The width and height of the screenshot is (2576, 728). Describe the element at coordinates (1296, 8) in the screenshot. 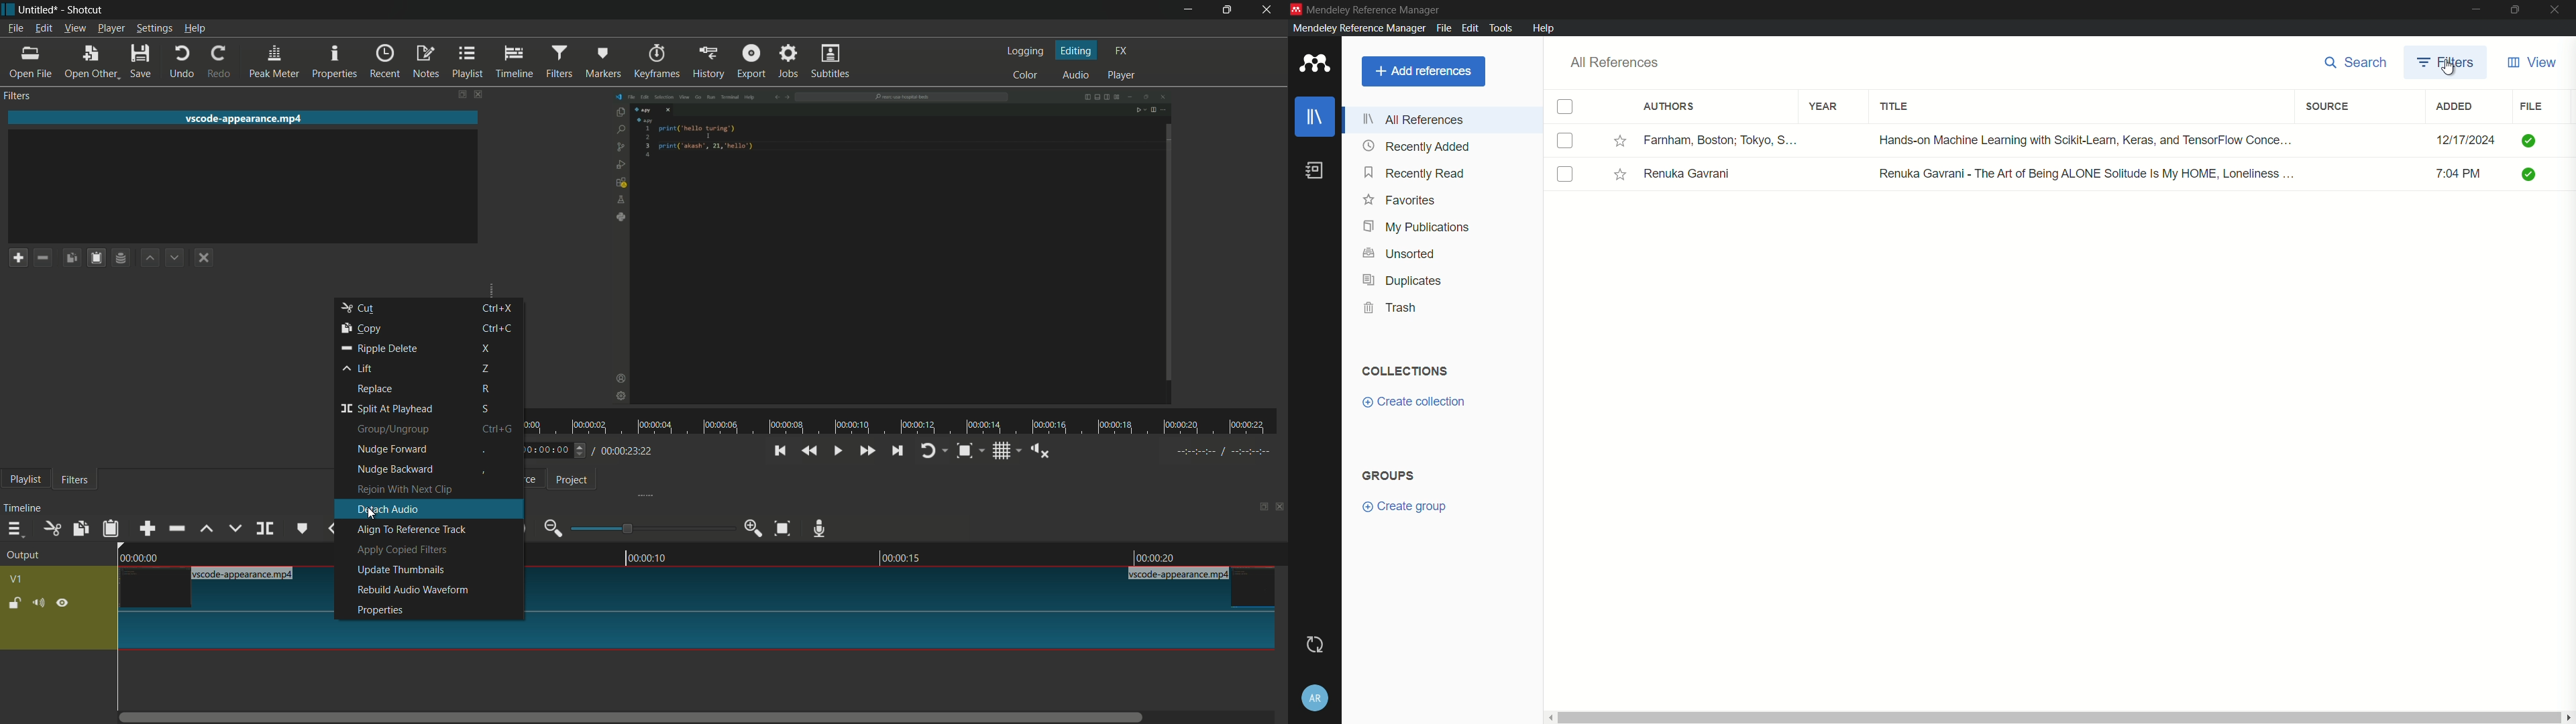

I see `app icon` at that location.